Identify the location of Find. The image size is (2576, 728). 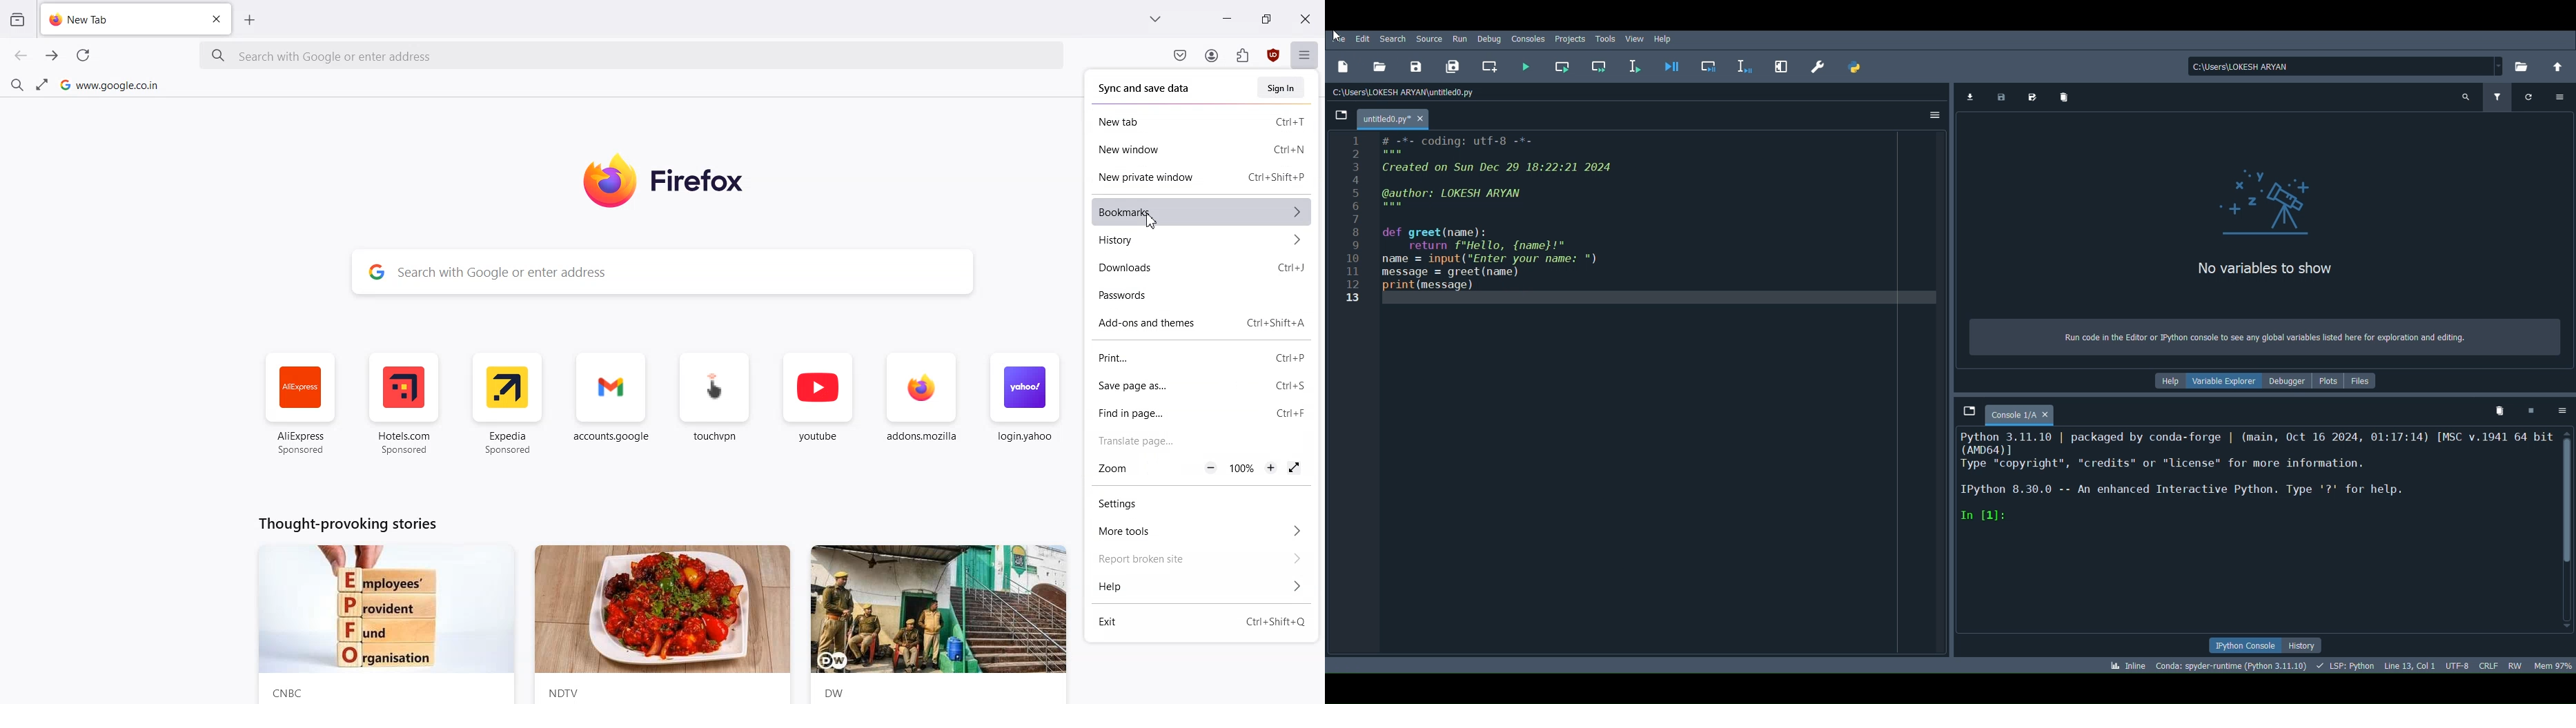
(17, 83).